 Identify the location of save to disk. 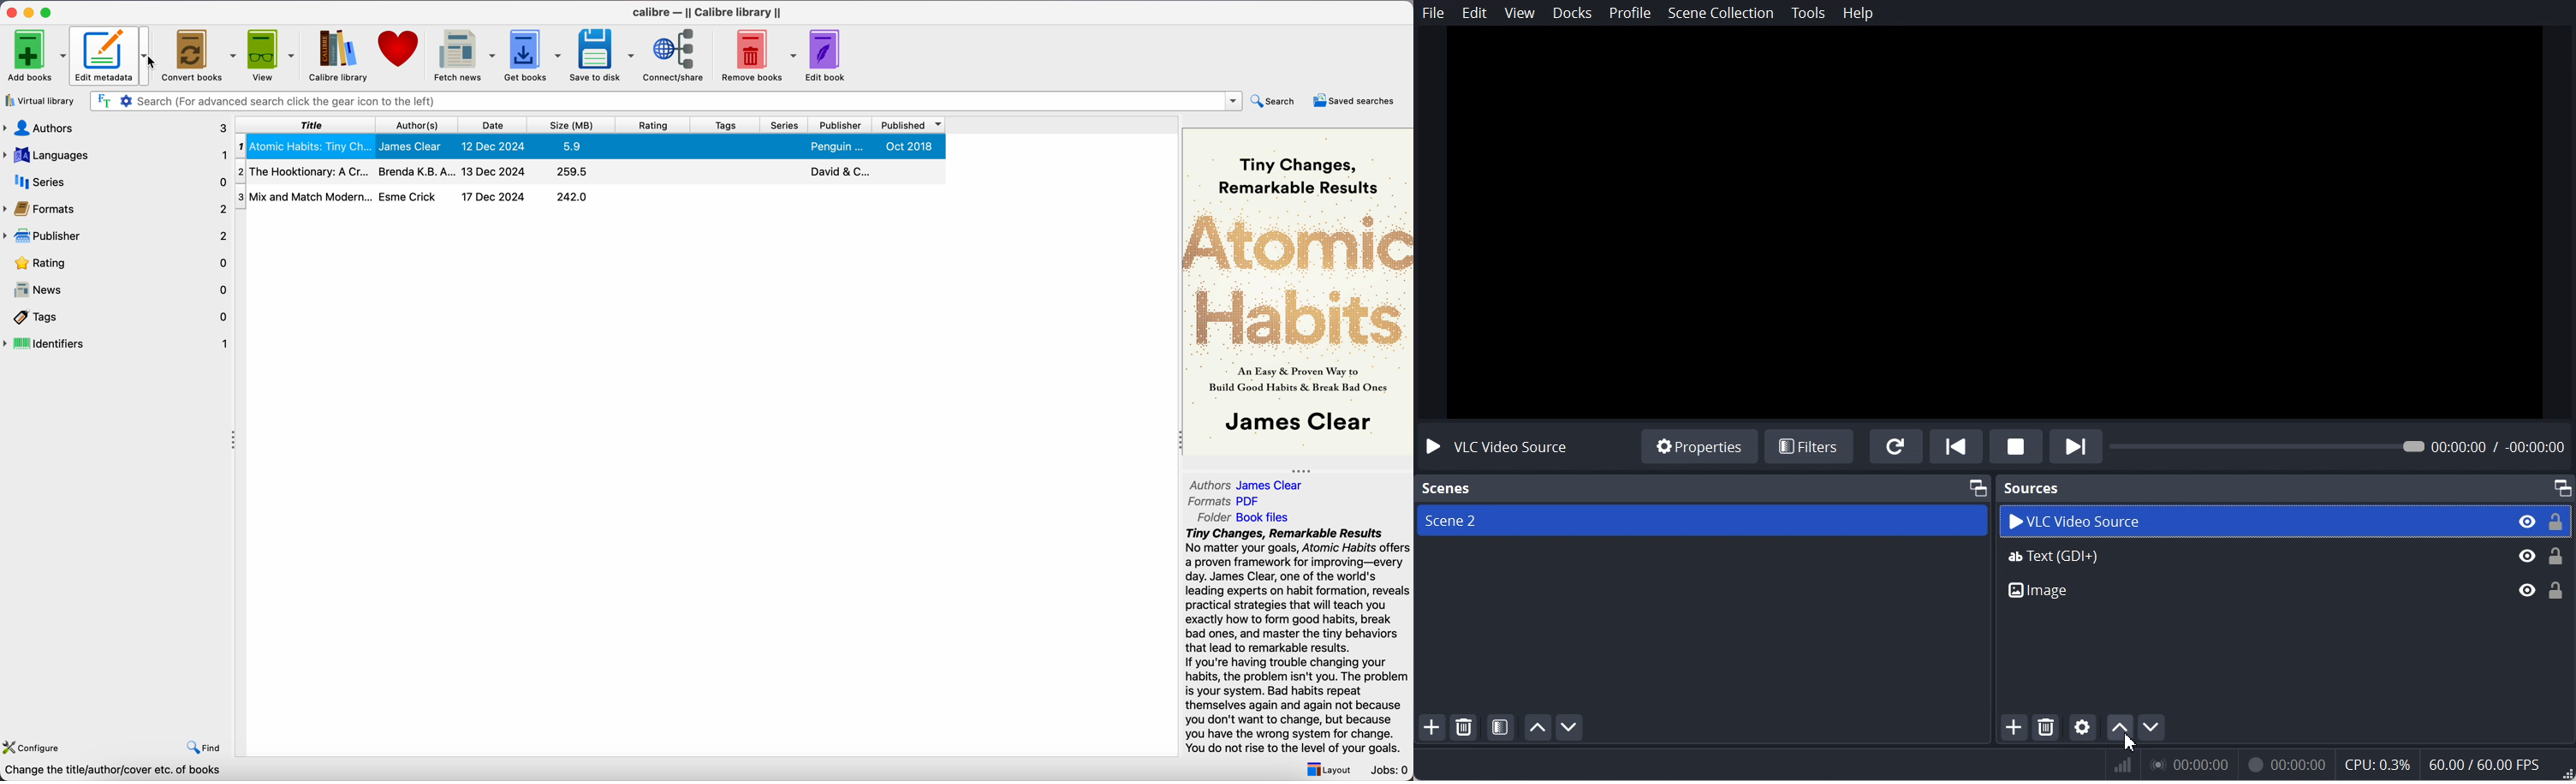
(602, 55).